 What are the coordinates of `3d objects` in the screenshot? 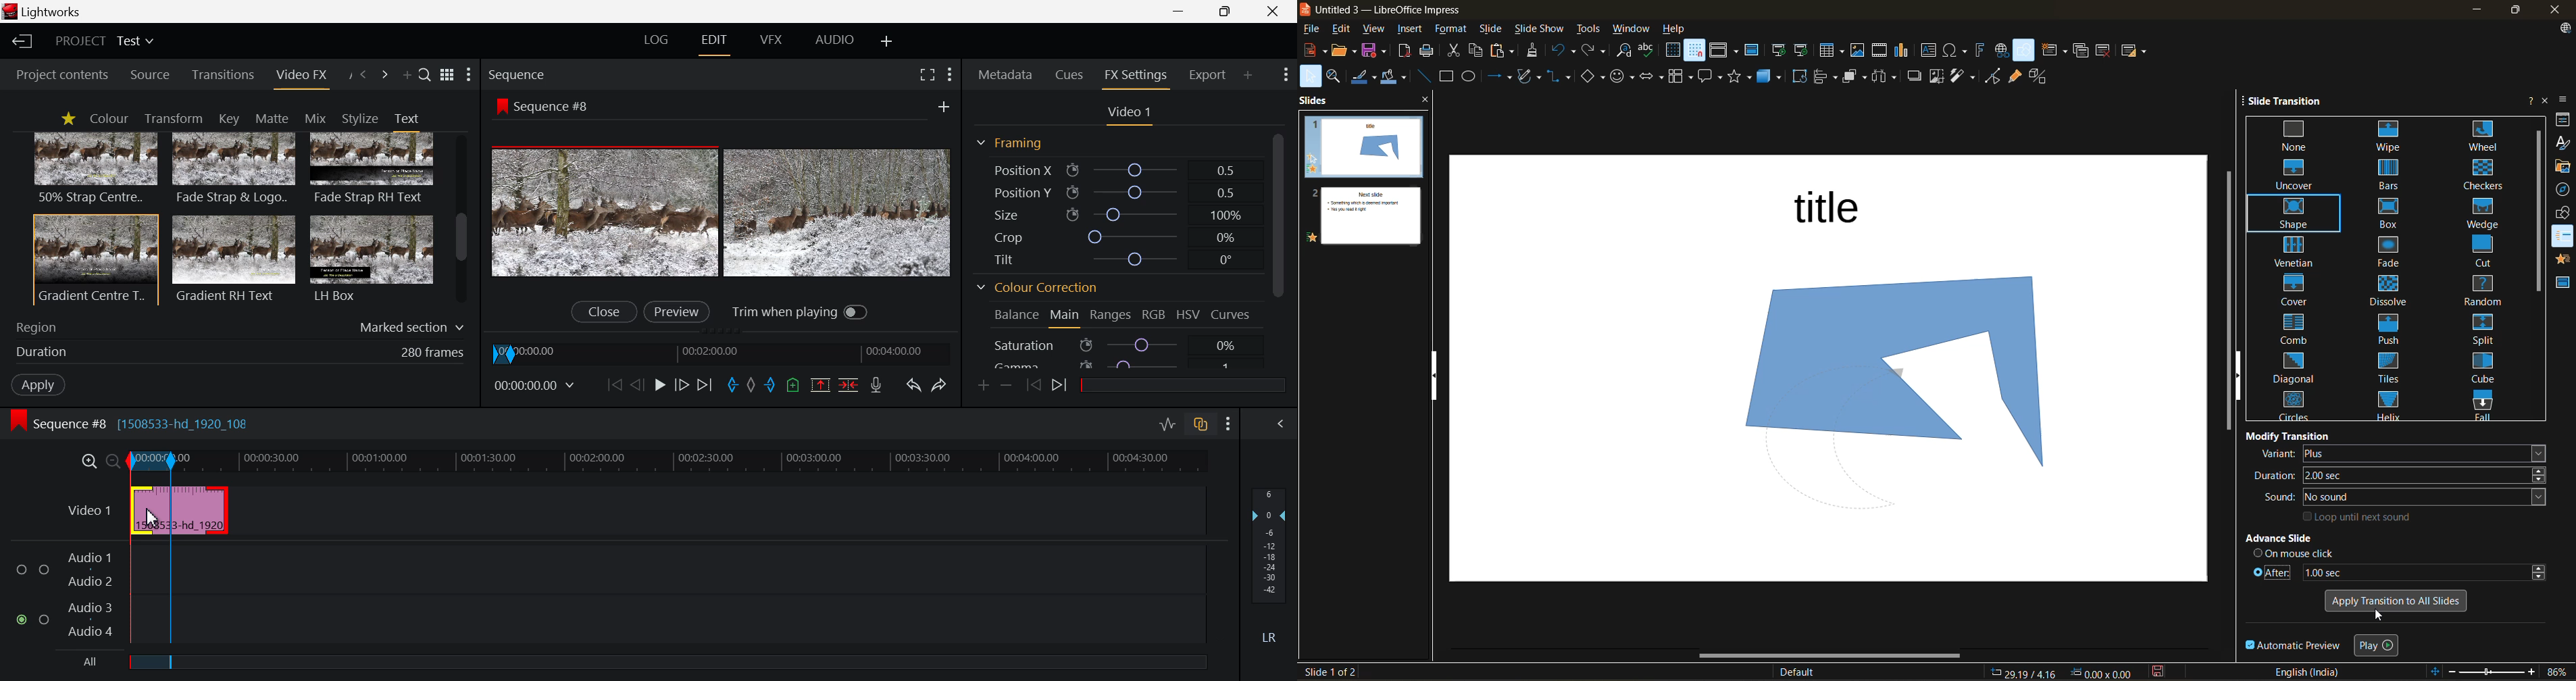 It's located at (1773, 76).